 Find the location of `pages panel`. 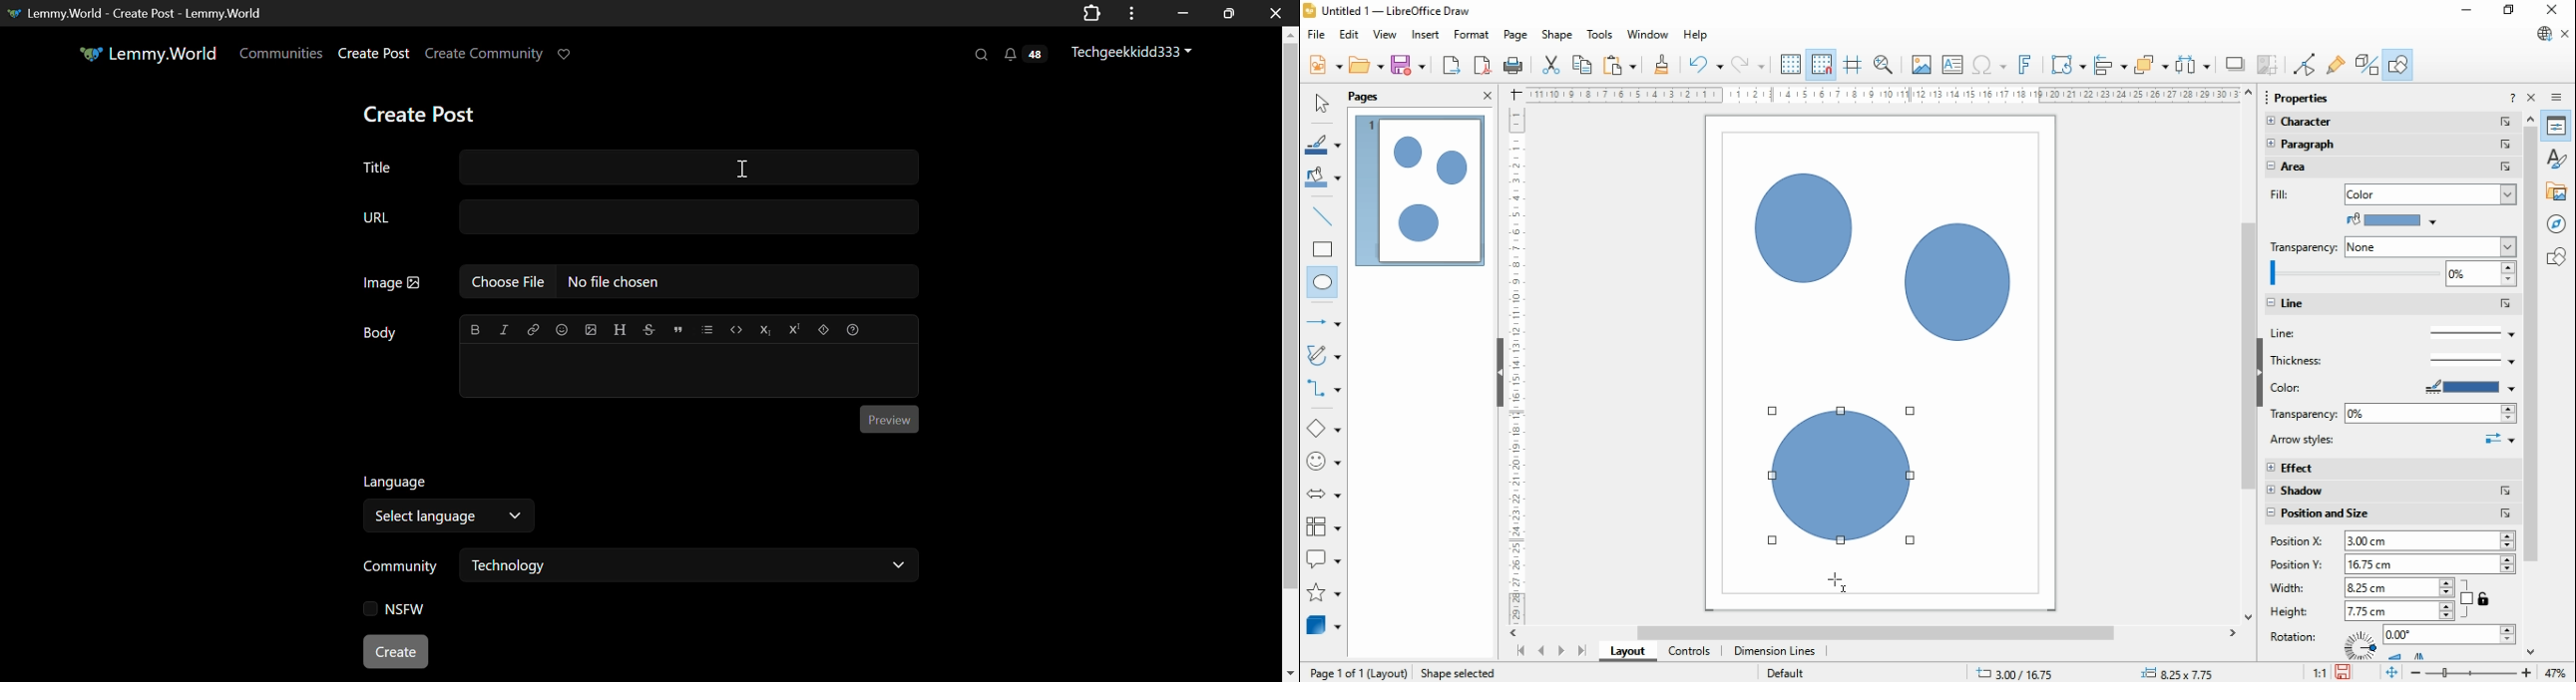

pages panel is located at coordinates (1378, 97).